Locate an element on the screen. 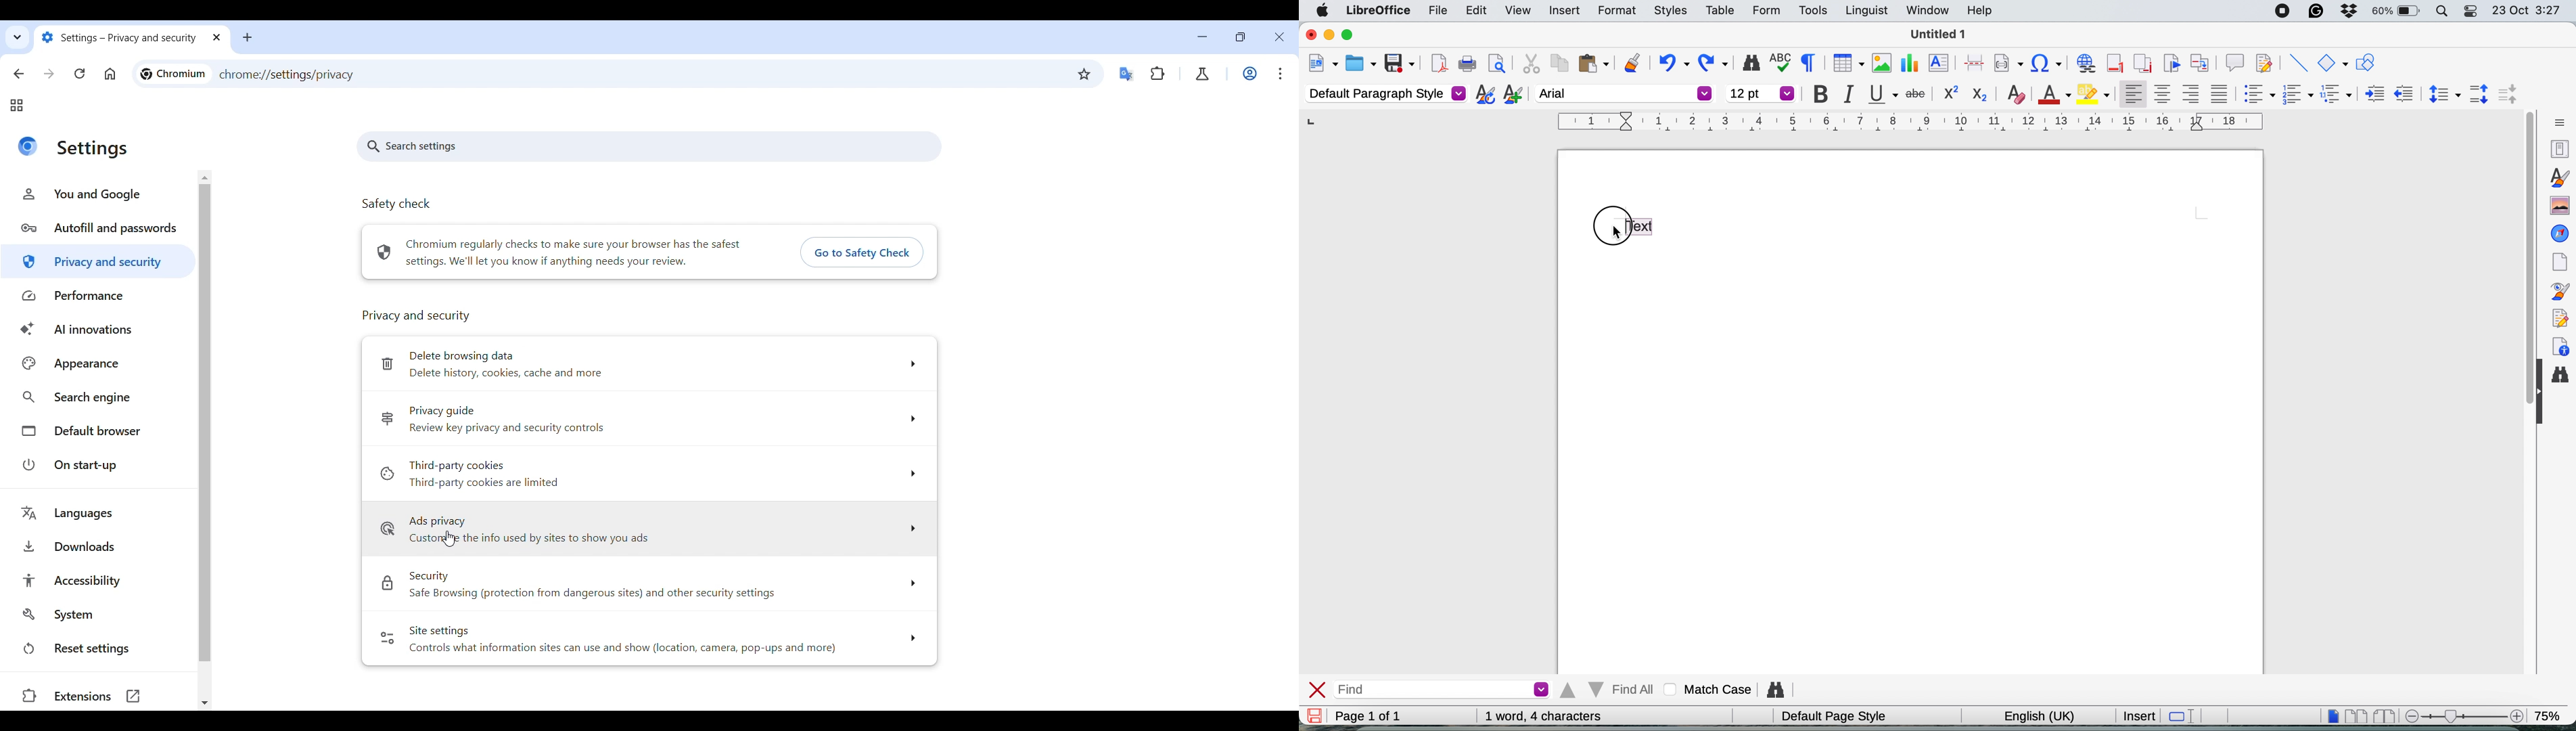  window is located at coordinates (1925, 12).